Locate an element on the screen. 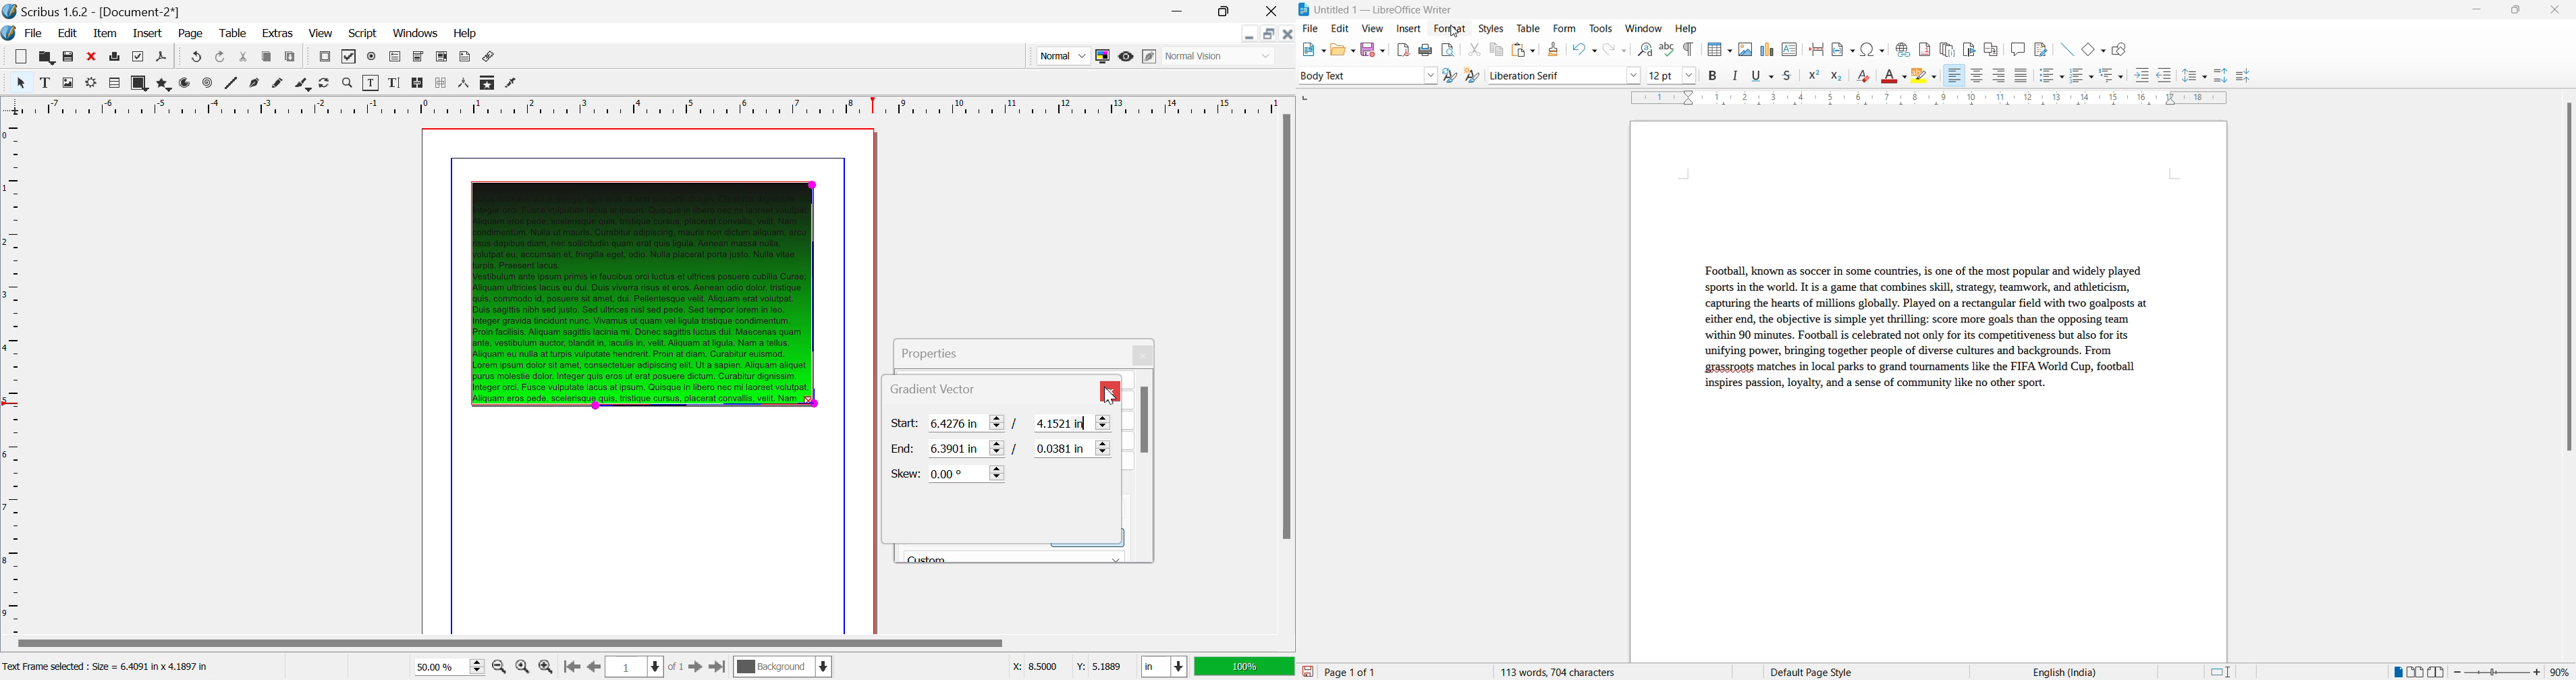  Restore Down is located at coordinates (1251, 34).